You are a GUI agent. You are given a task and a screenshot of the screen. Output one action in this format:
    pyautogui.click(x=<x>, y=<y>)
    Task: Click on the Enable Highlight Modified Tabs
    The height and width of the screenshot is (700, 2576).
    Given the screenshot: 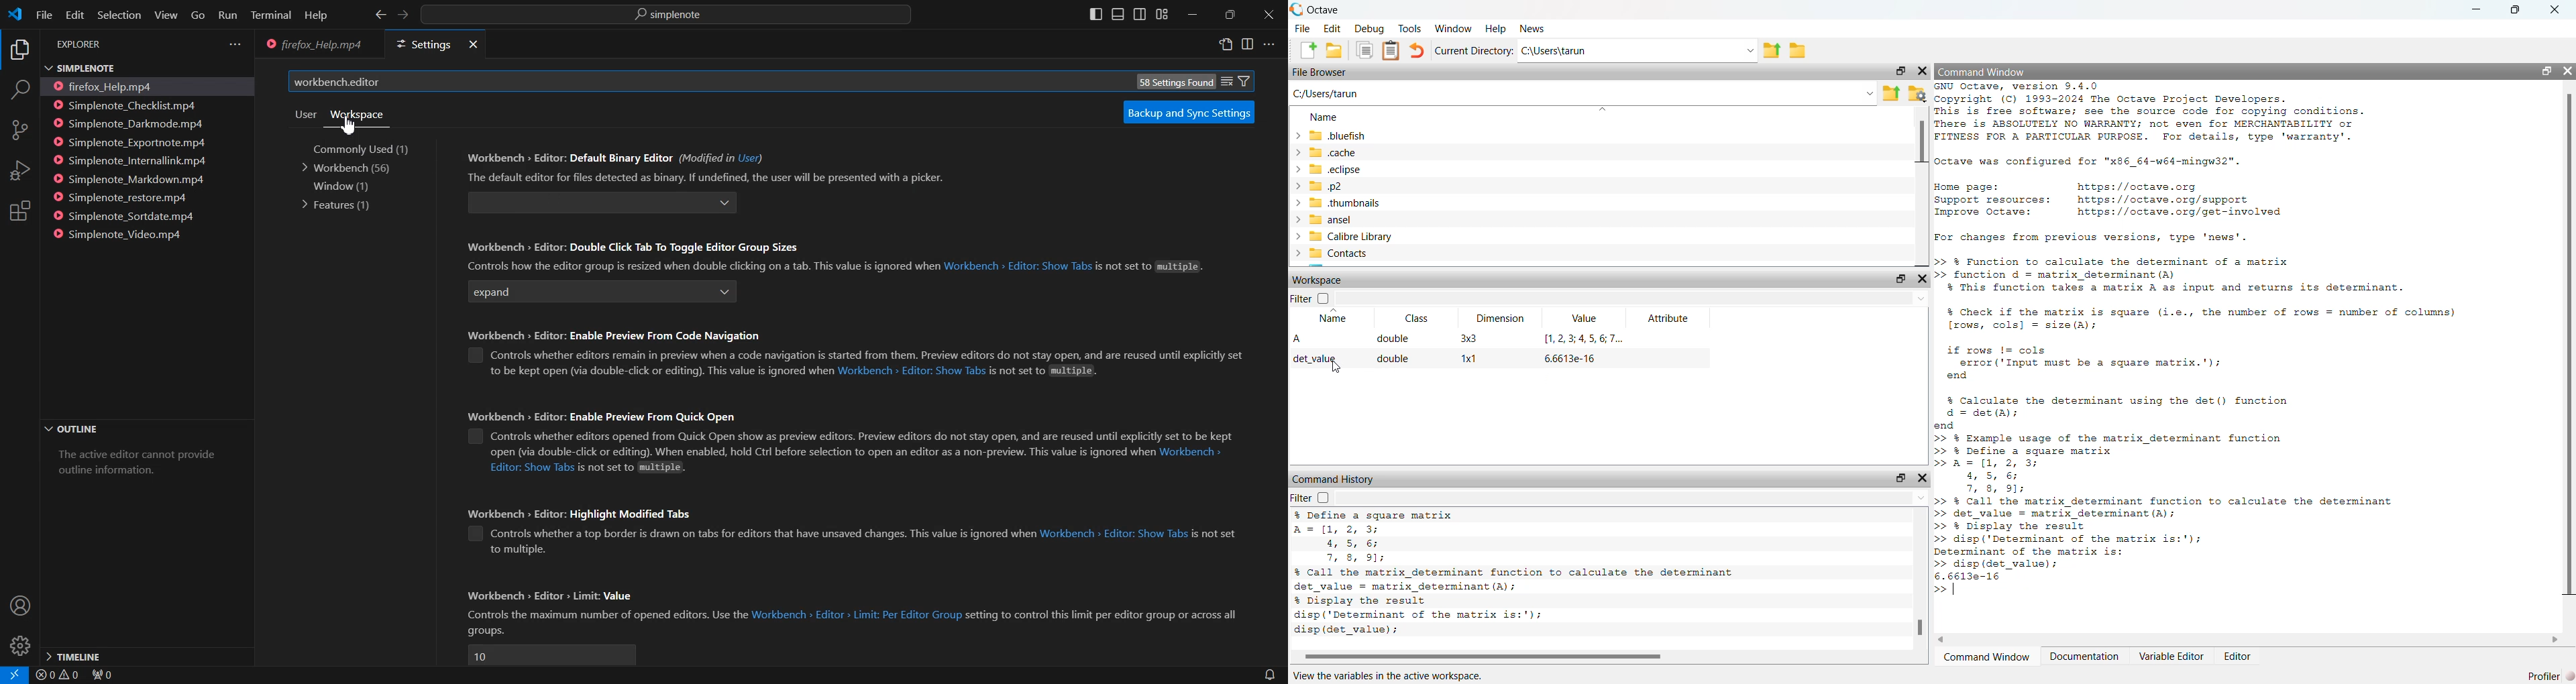 What is the action you would take?
    pyautogui.click(x=476, y=534)
    